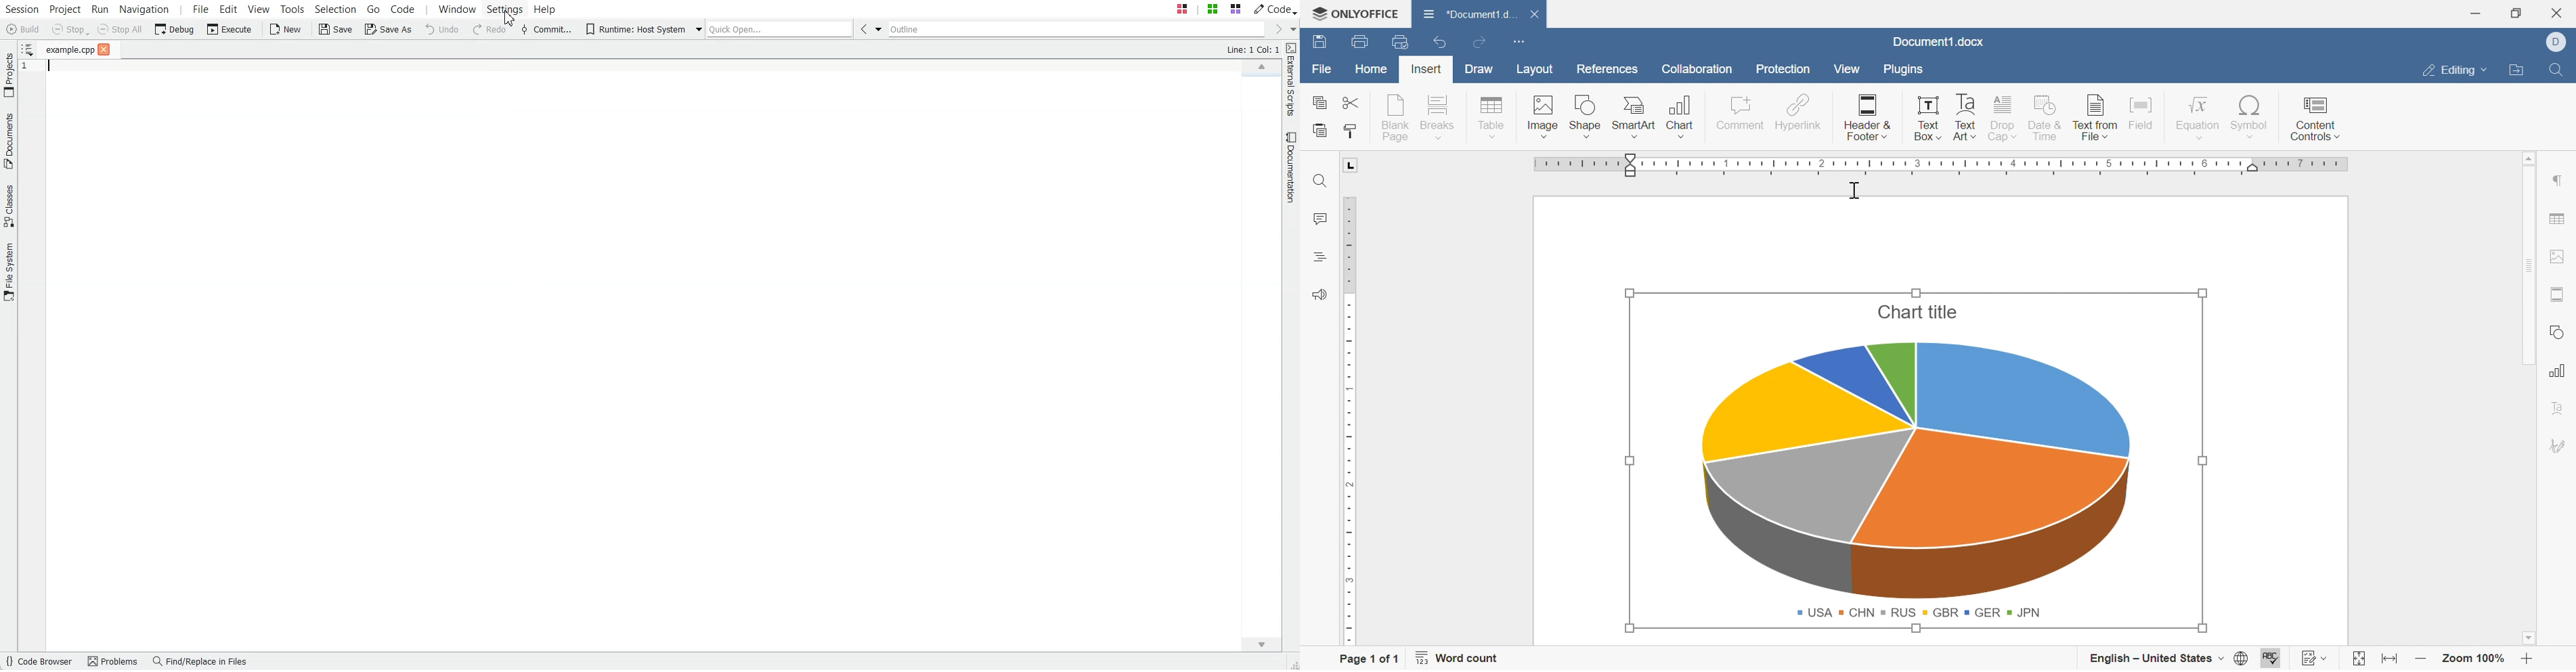 The height and width of the screenshot is (672, 2576). I want to click on Layout, so click(1535, 68).